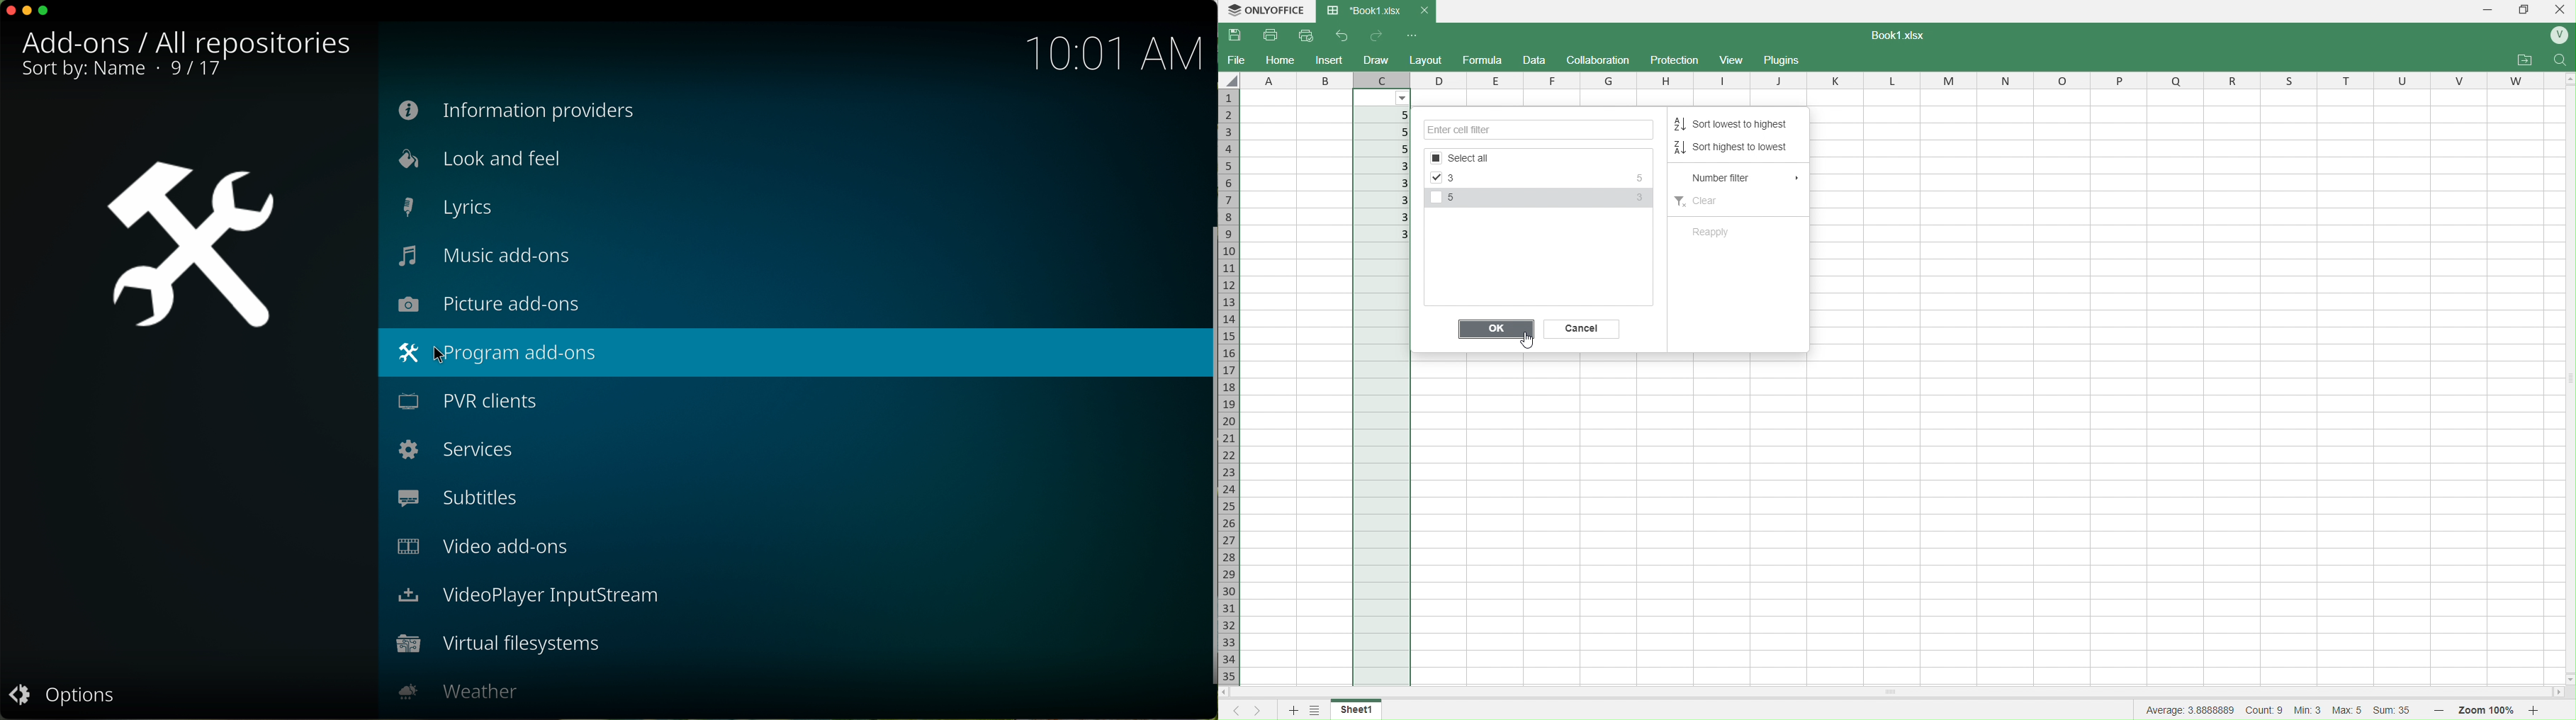  Describe the element at coordinates (1781, 59) in the screenshot. I see `Plugins` at that location.